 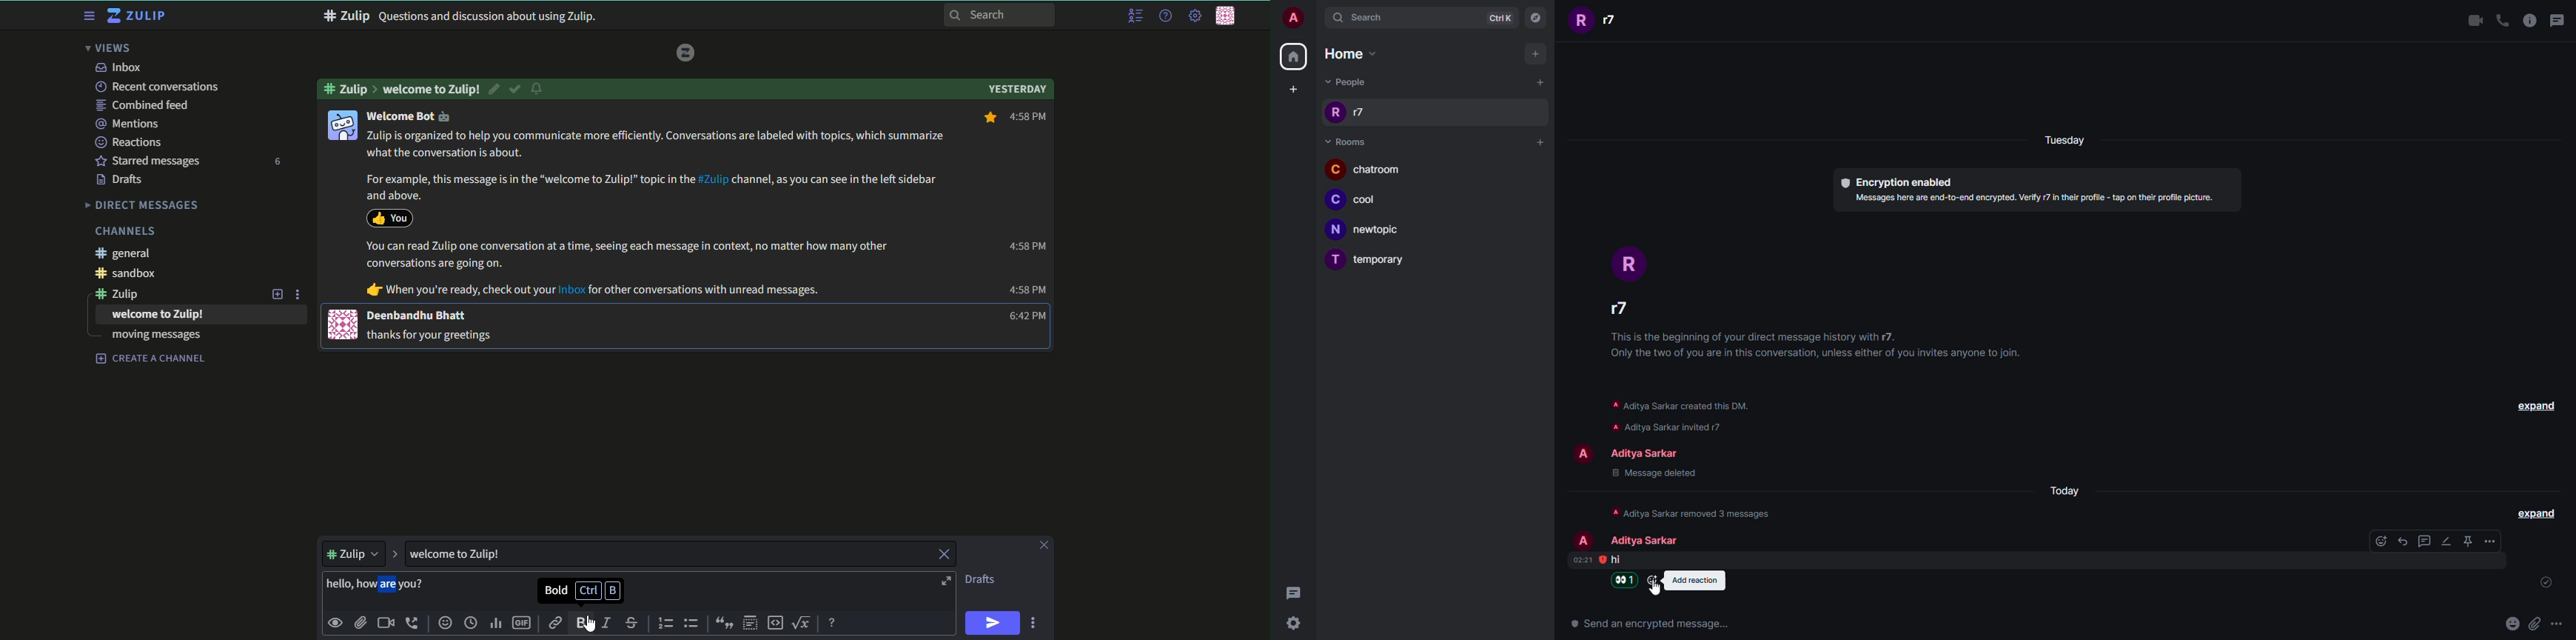 I want to click on logo, so click(x=686, y=52).